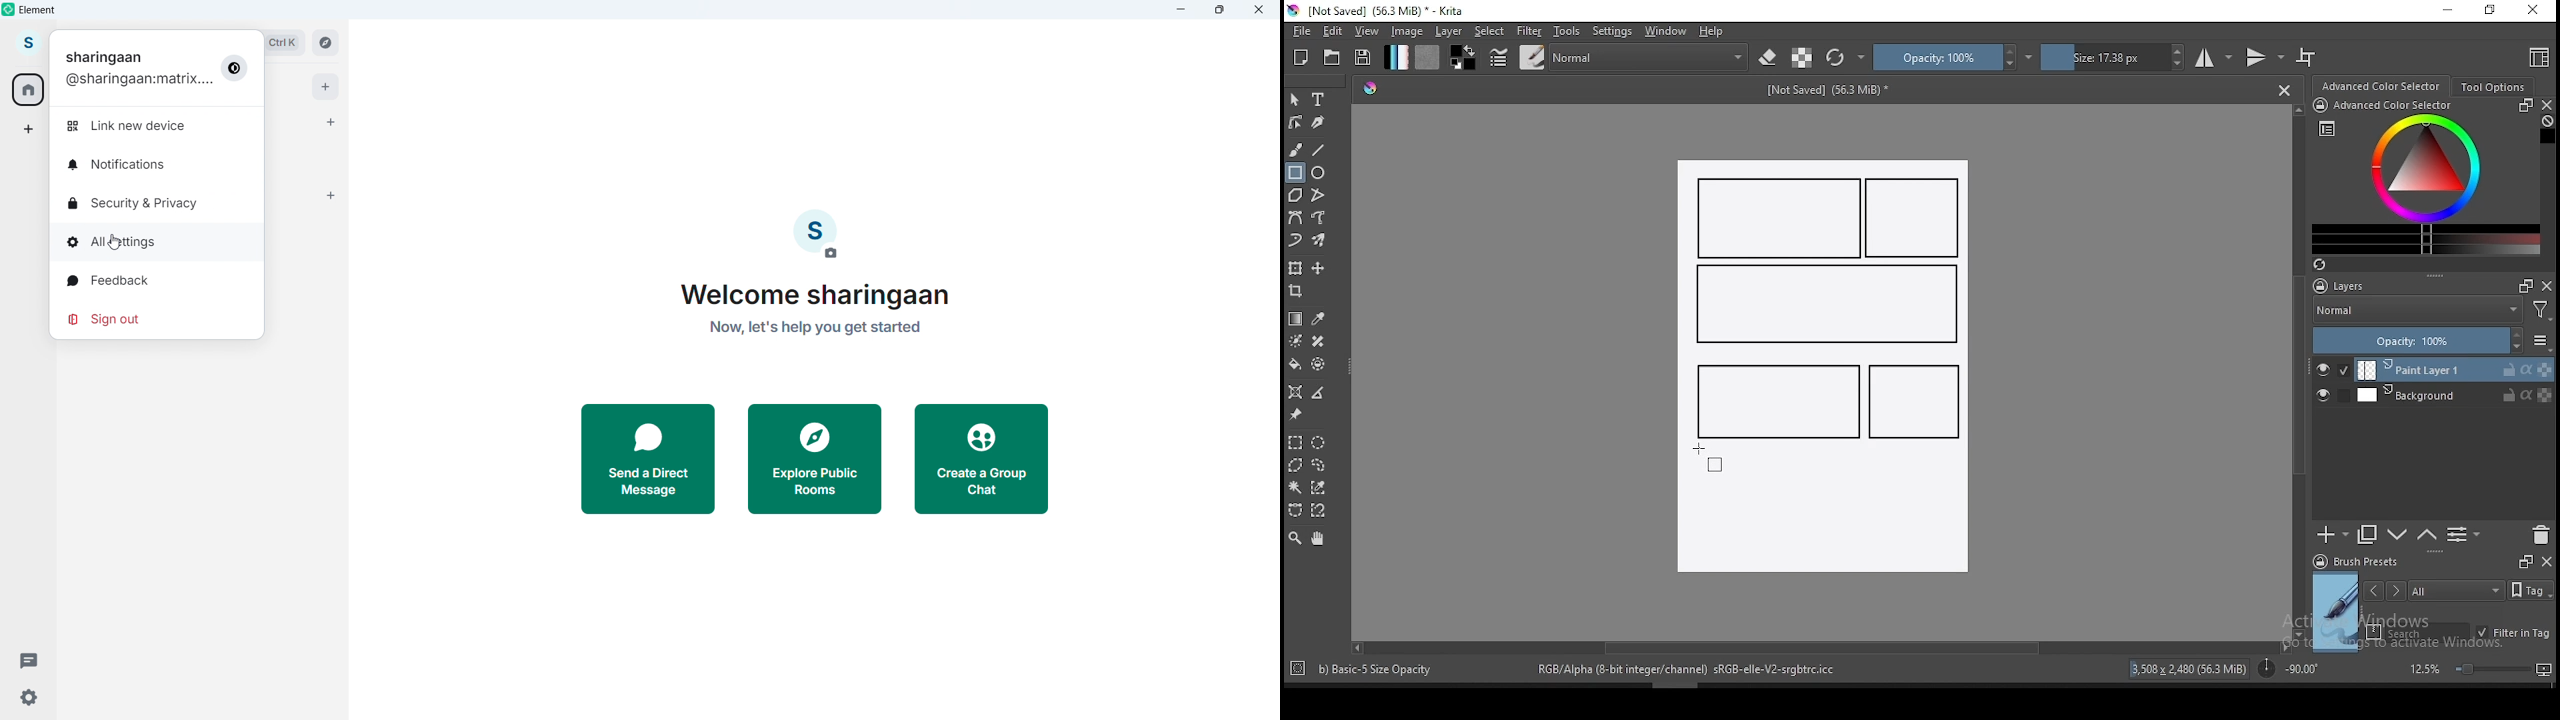 The image size is (2576, 728). Describe the element at coordinates (1770, 58) in the screenshot. I see `set eraser mode` at that location.